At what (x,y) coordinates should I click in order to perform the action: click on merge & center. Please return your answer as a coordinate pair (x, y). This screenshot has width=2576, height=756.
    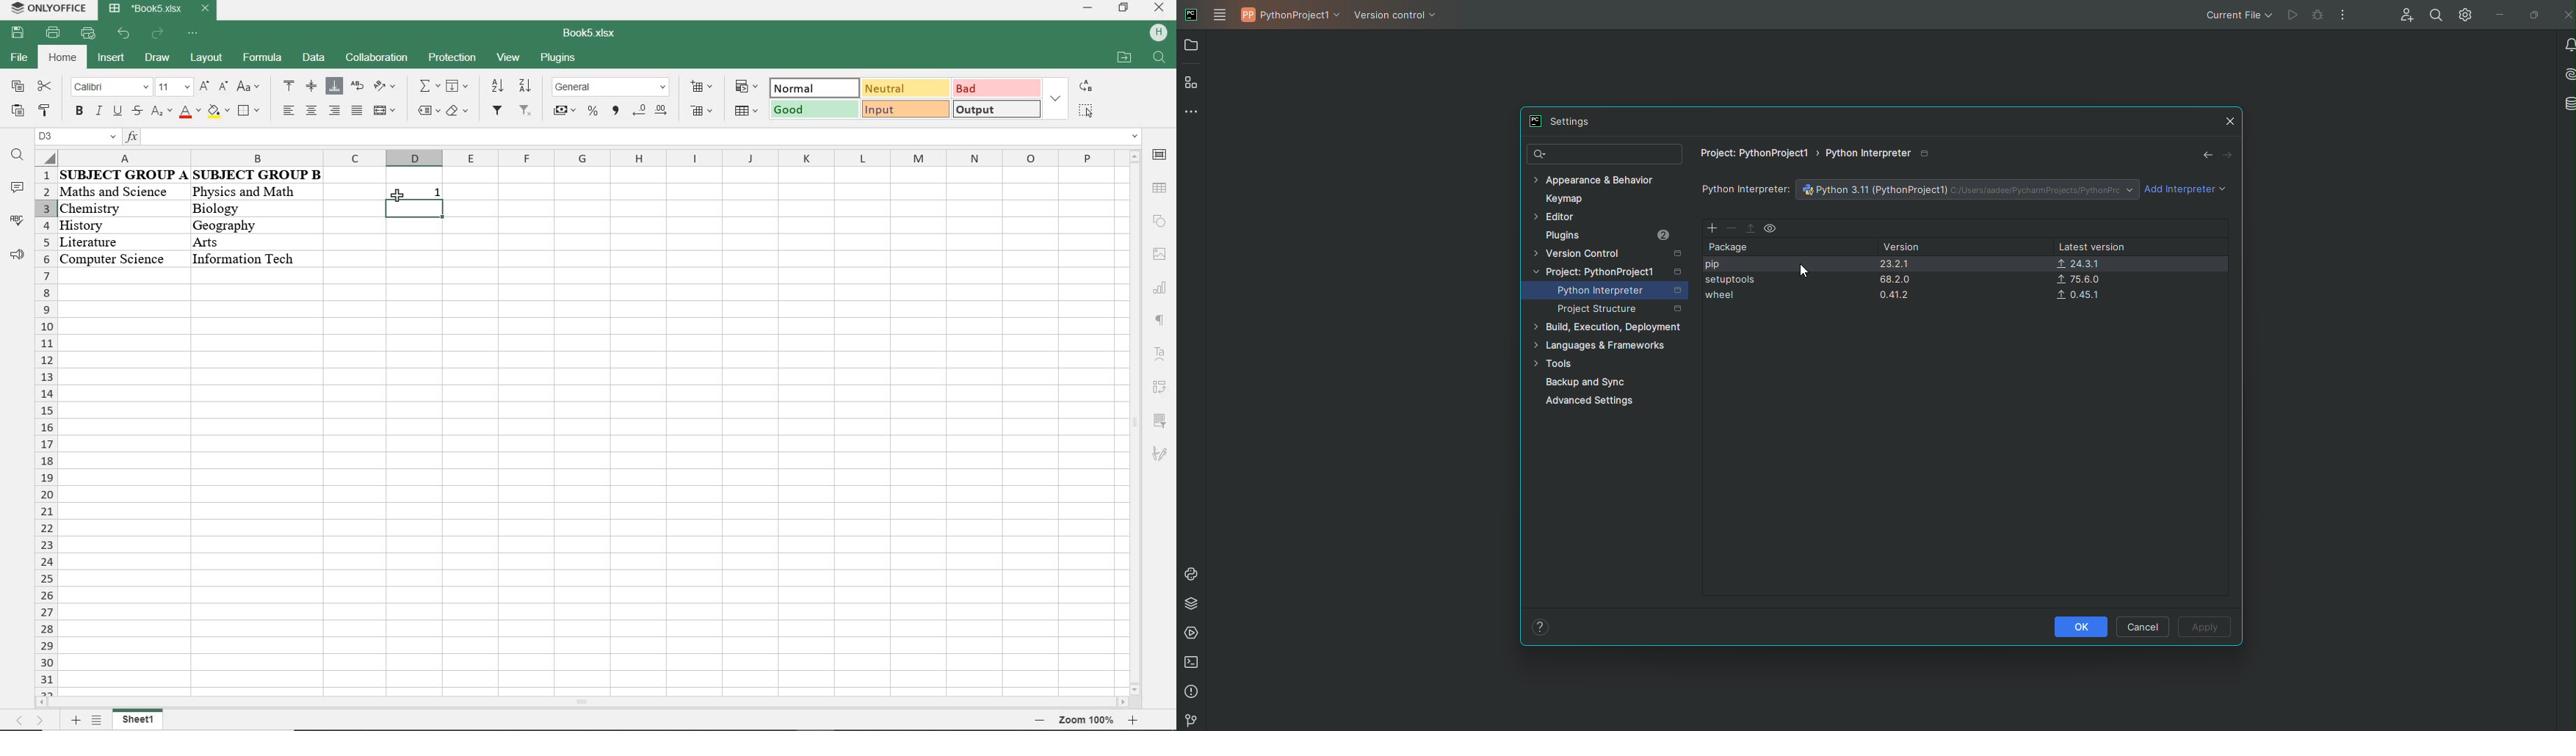
    Looking at the image, I should click on (385, 112).